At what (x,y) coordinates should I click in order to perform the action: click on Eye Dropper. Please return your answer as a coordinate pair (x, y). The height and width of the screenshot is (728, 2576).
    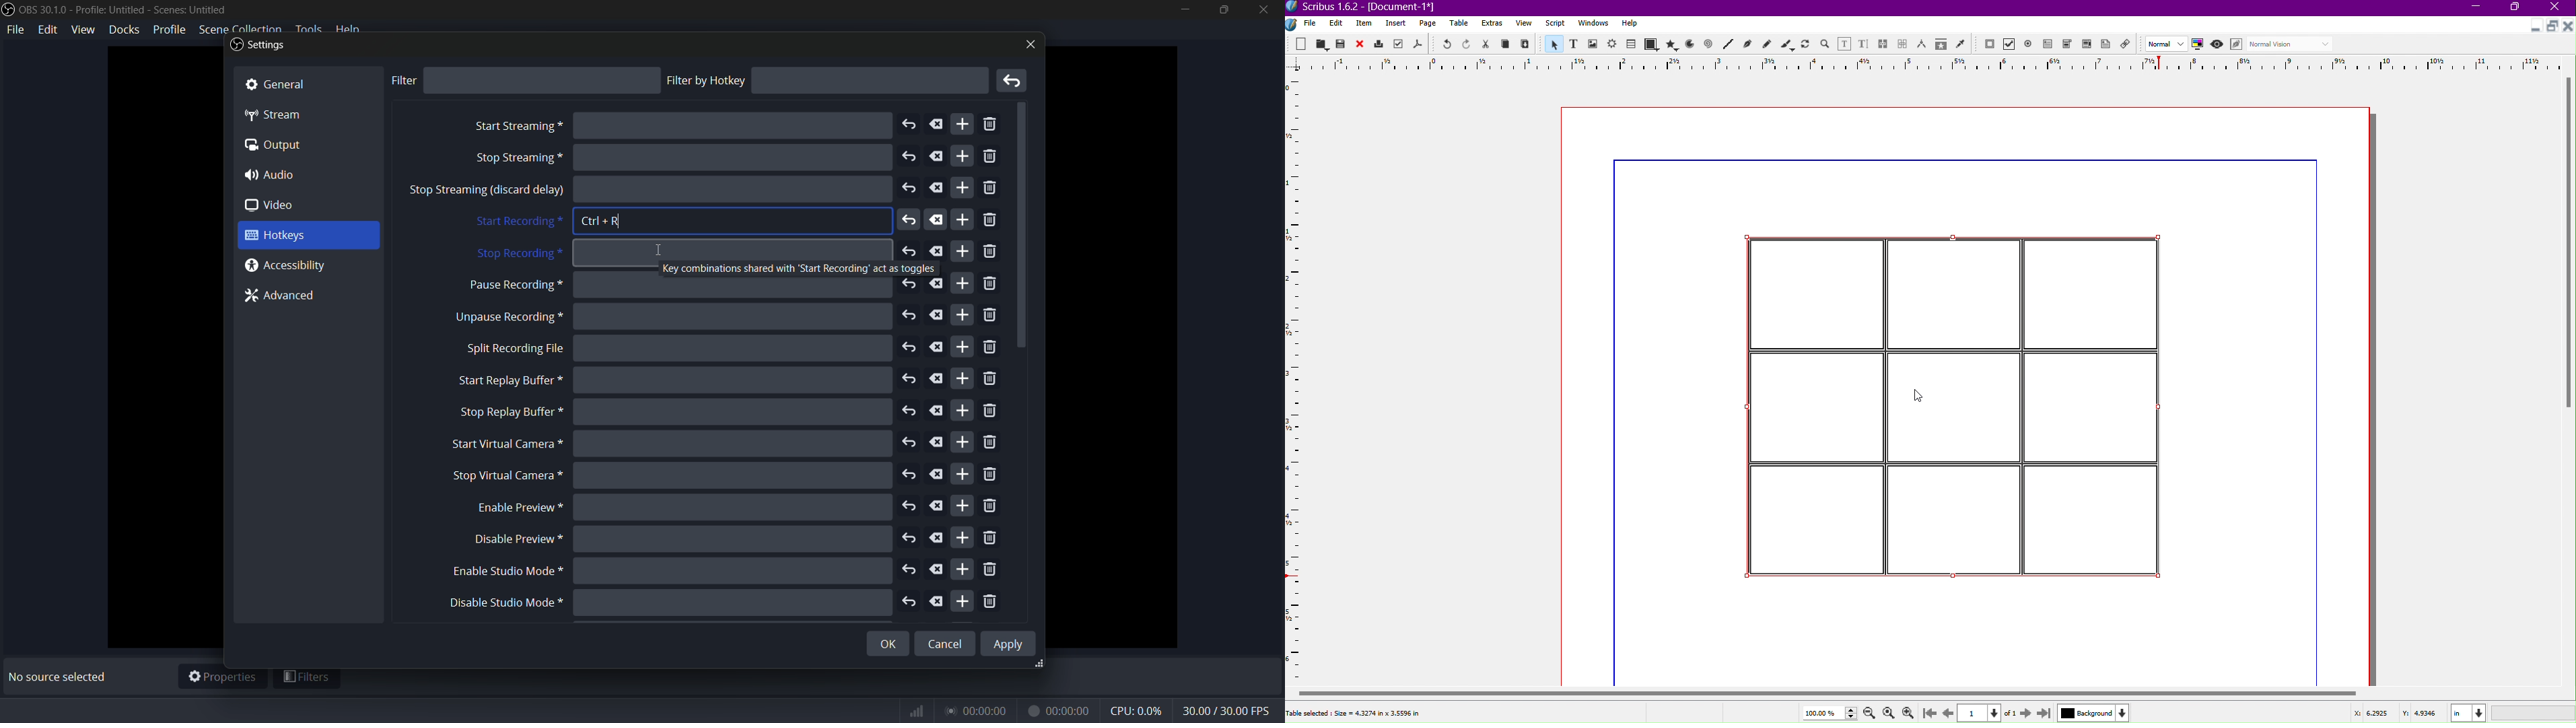
    Looking at the image, I should click on (1960, 44).